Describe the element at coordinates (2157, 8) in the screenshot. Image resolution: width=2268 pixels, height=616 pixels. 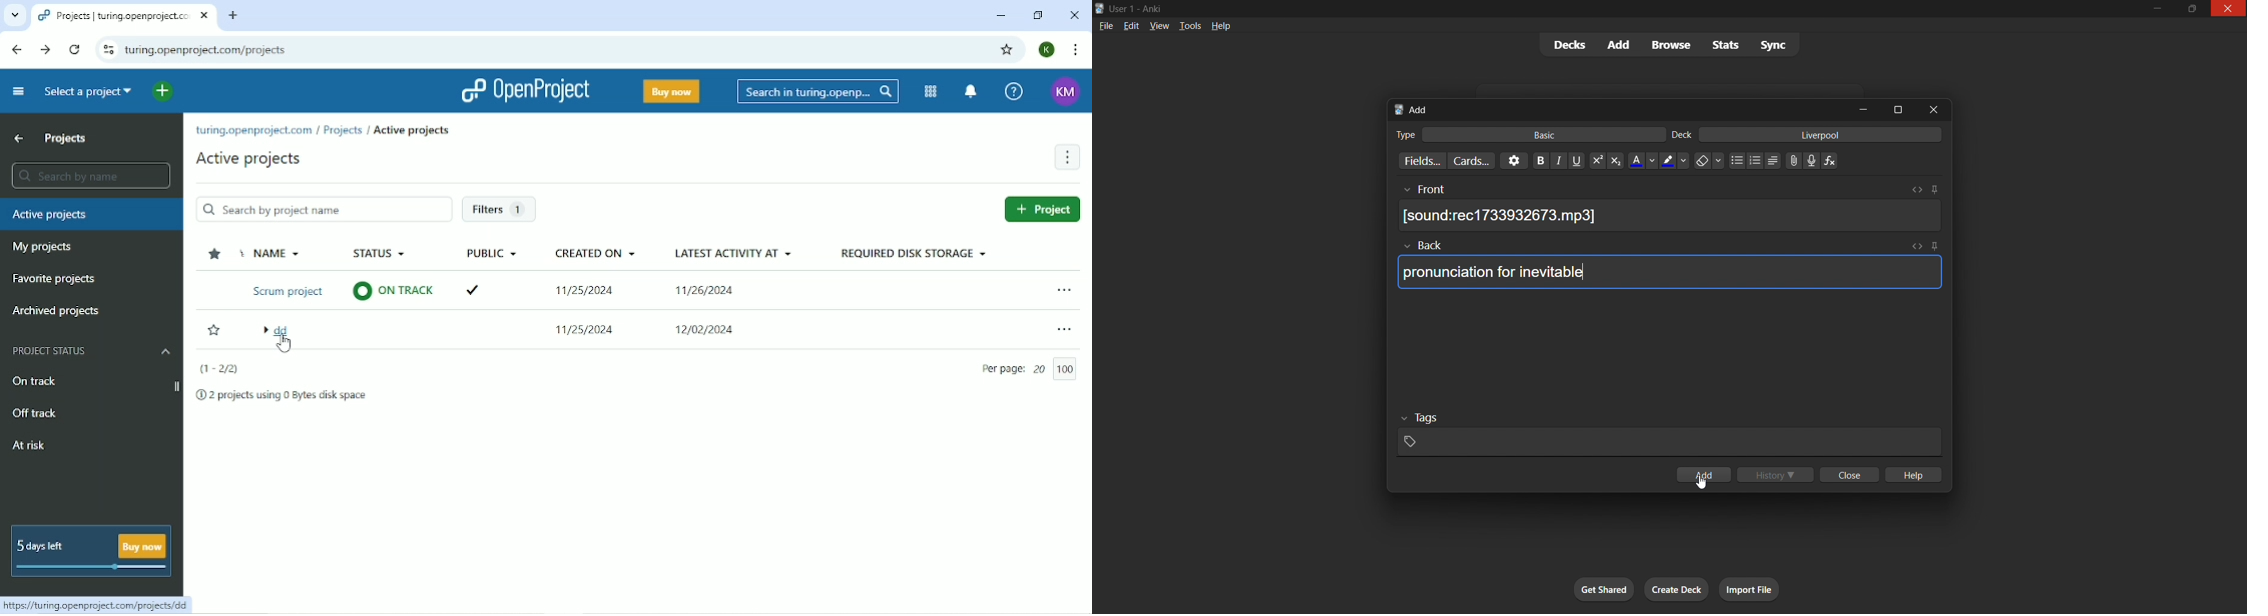
I see `minimize` at that location.